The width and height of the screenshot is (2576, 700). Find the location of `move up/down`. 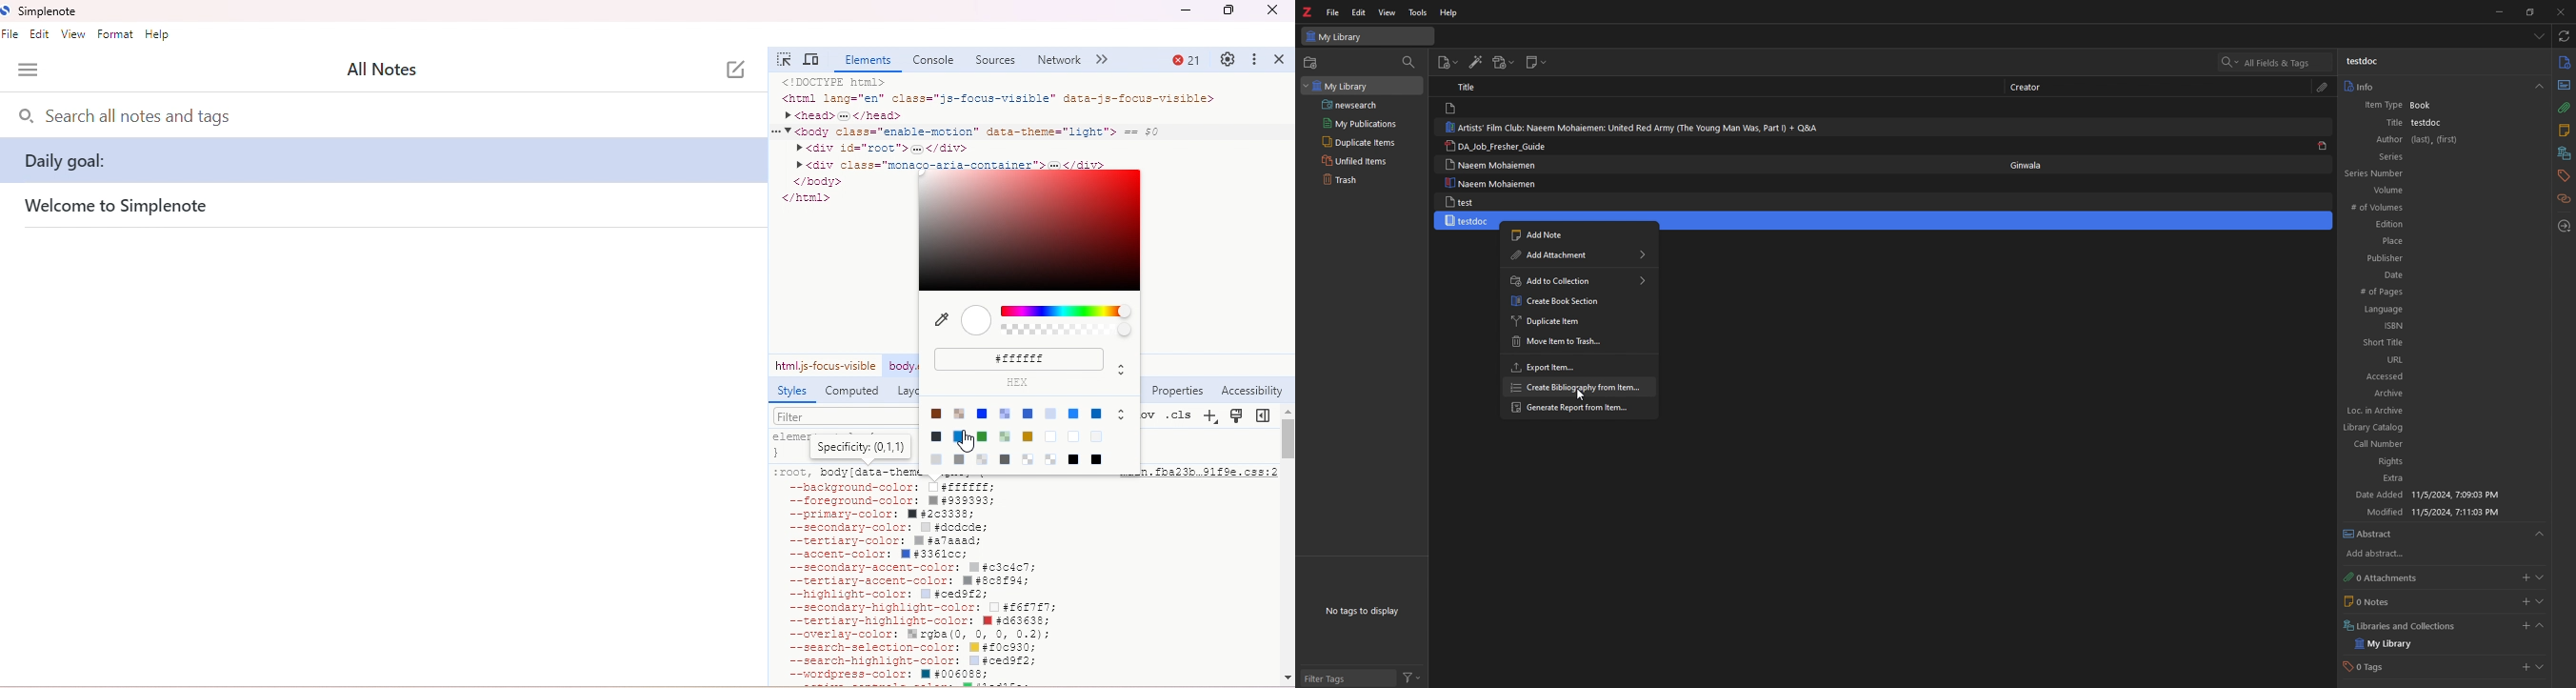

move up/down is located at coordinates (1123, 368).